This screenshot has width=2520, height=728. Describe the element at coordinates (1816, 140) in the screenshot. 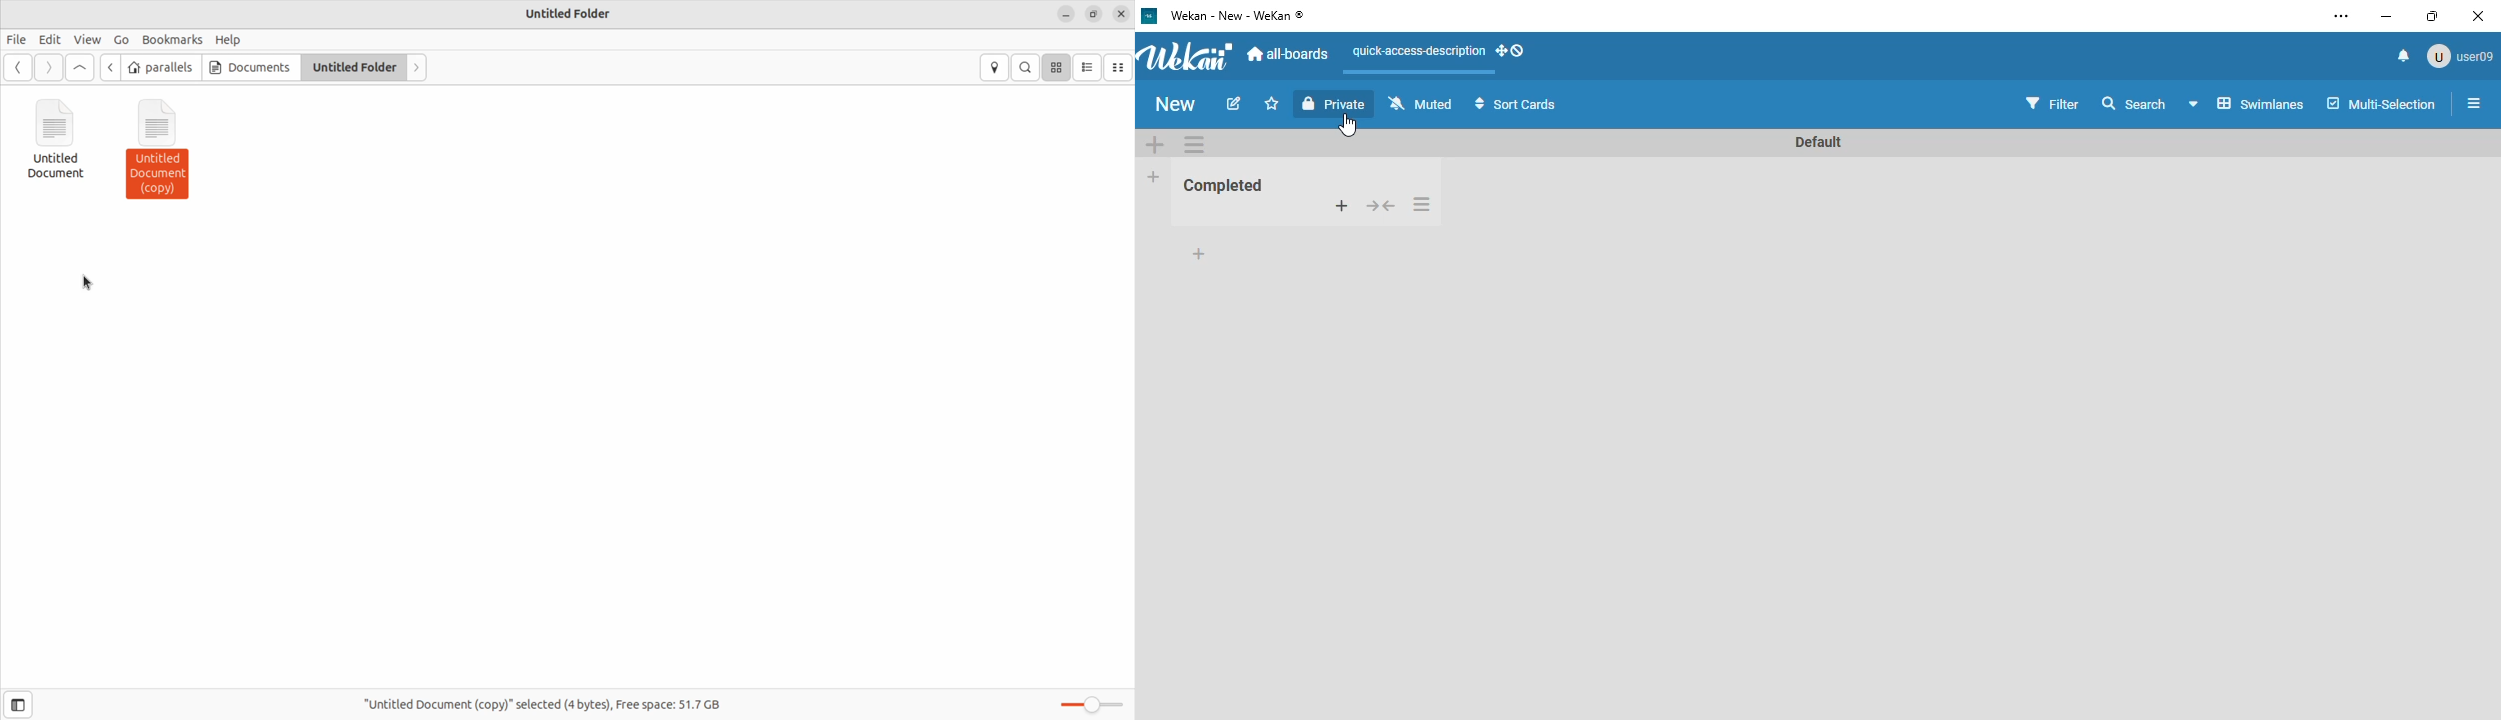

I see `Default` at that location.